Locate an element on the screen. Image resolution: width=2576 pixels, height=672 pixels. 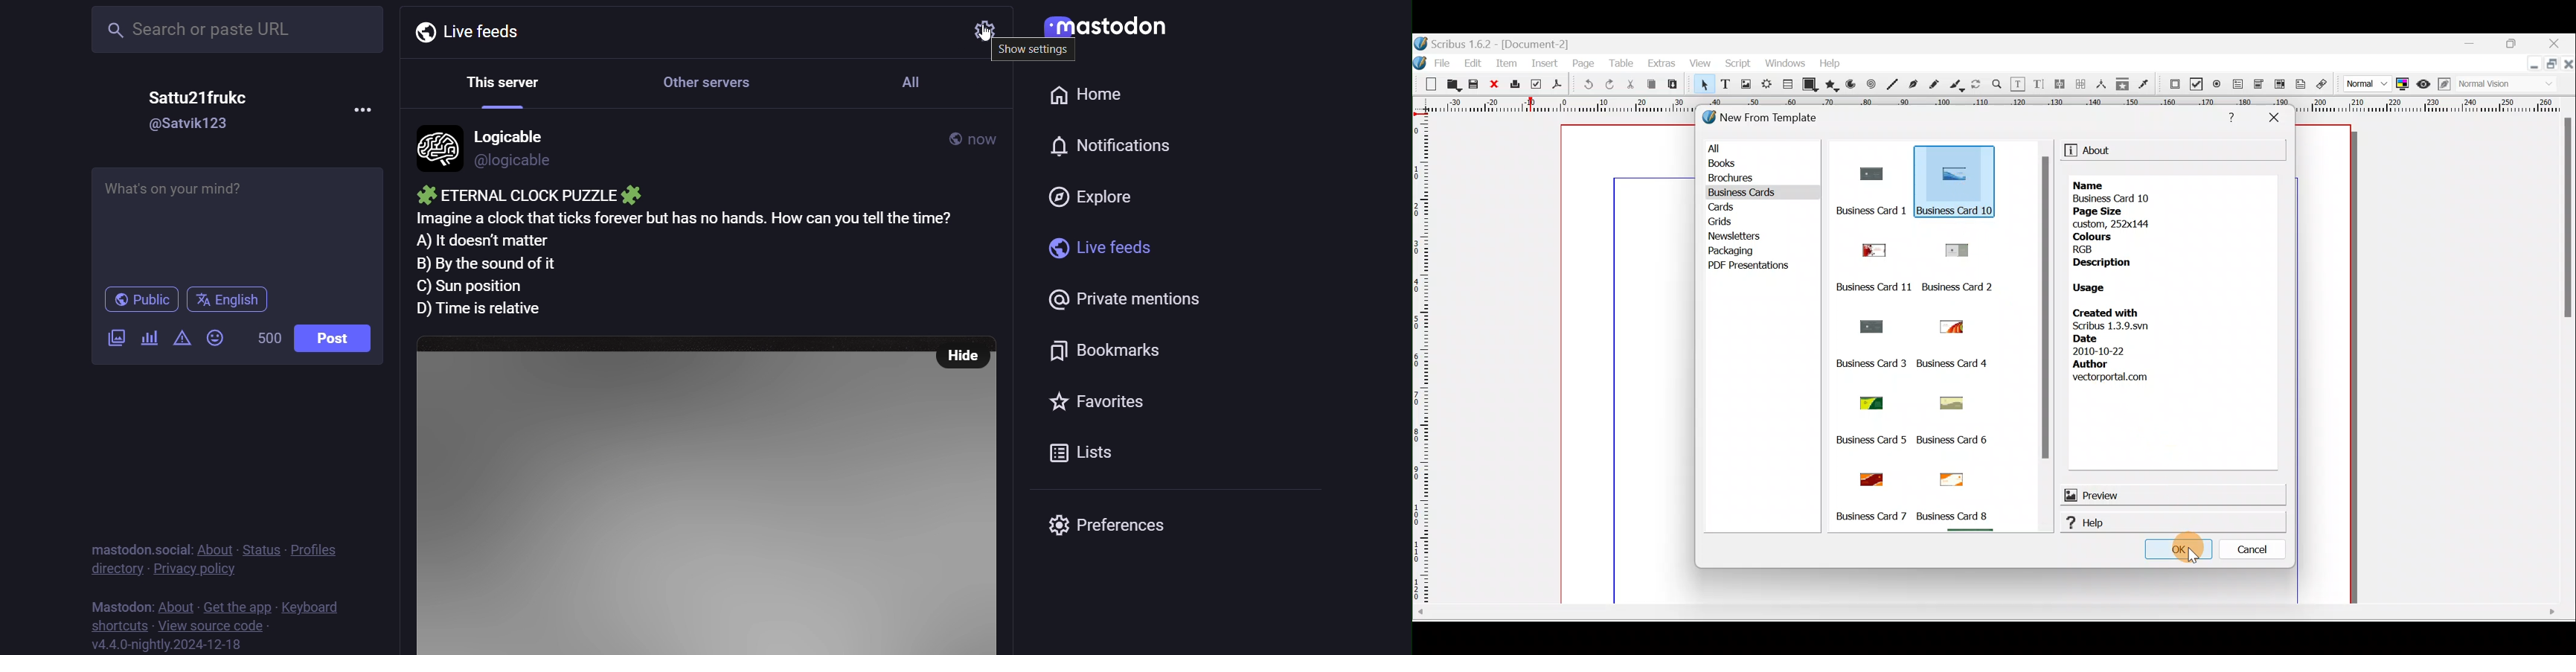
Text annotation is located at coordinates (2300, 85).